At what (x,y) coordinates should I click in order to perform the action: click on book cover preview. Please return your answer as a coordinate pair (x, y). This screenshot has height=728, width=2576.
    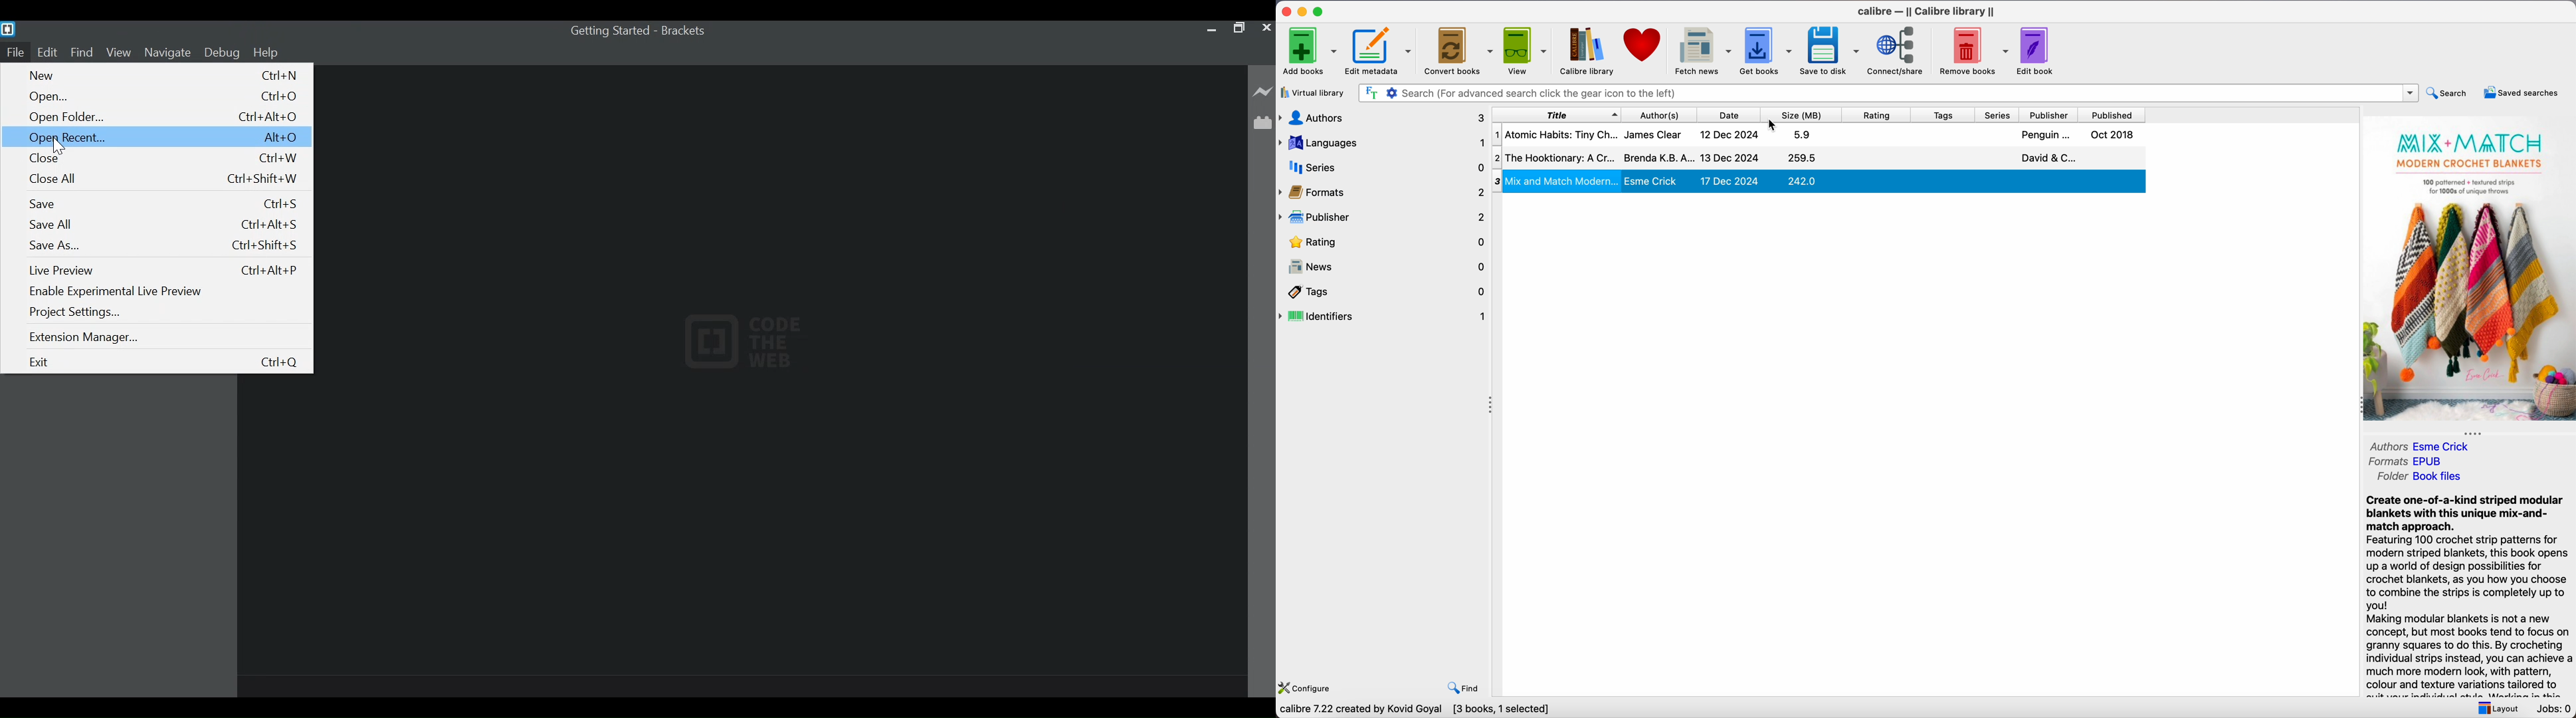
    Looking at the image, I should click on (2470, 270).